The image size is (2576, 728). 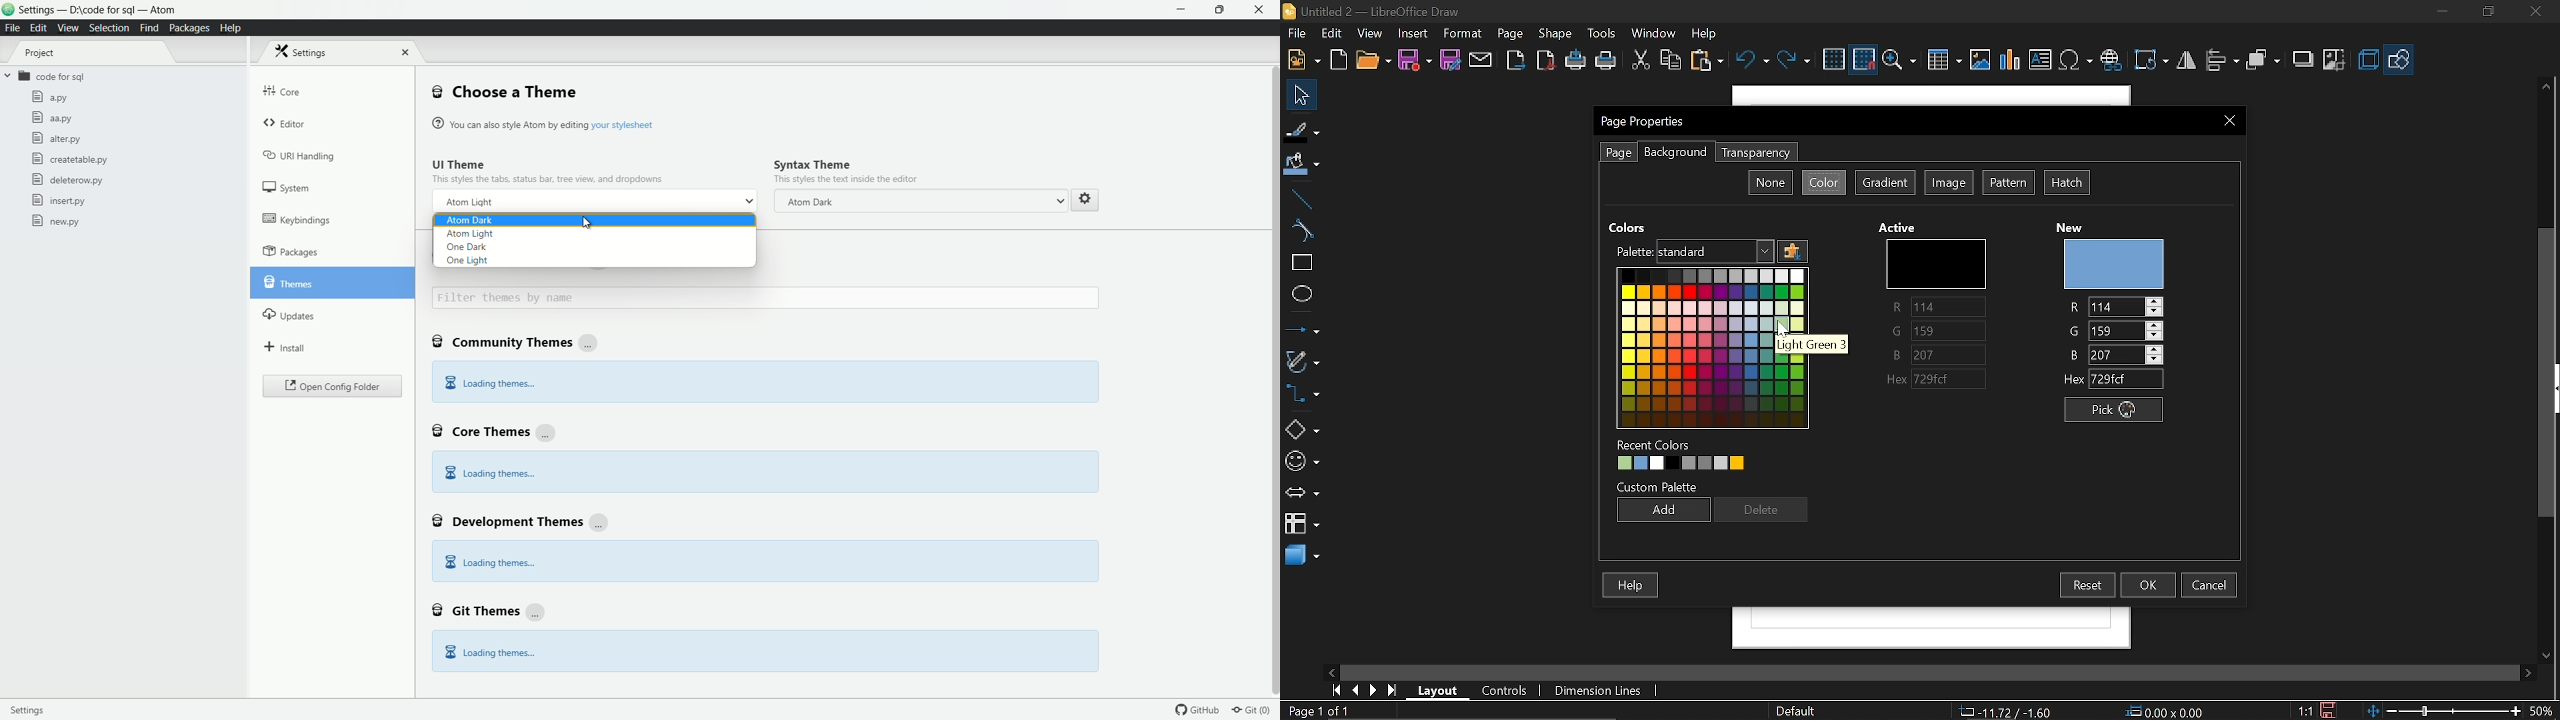 I want to click on Miniimize, so click(x=2440, y=14).